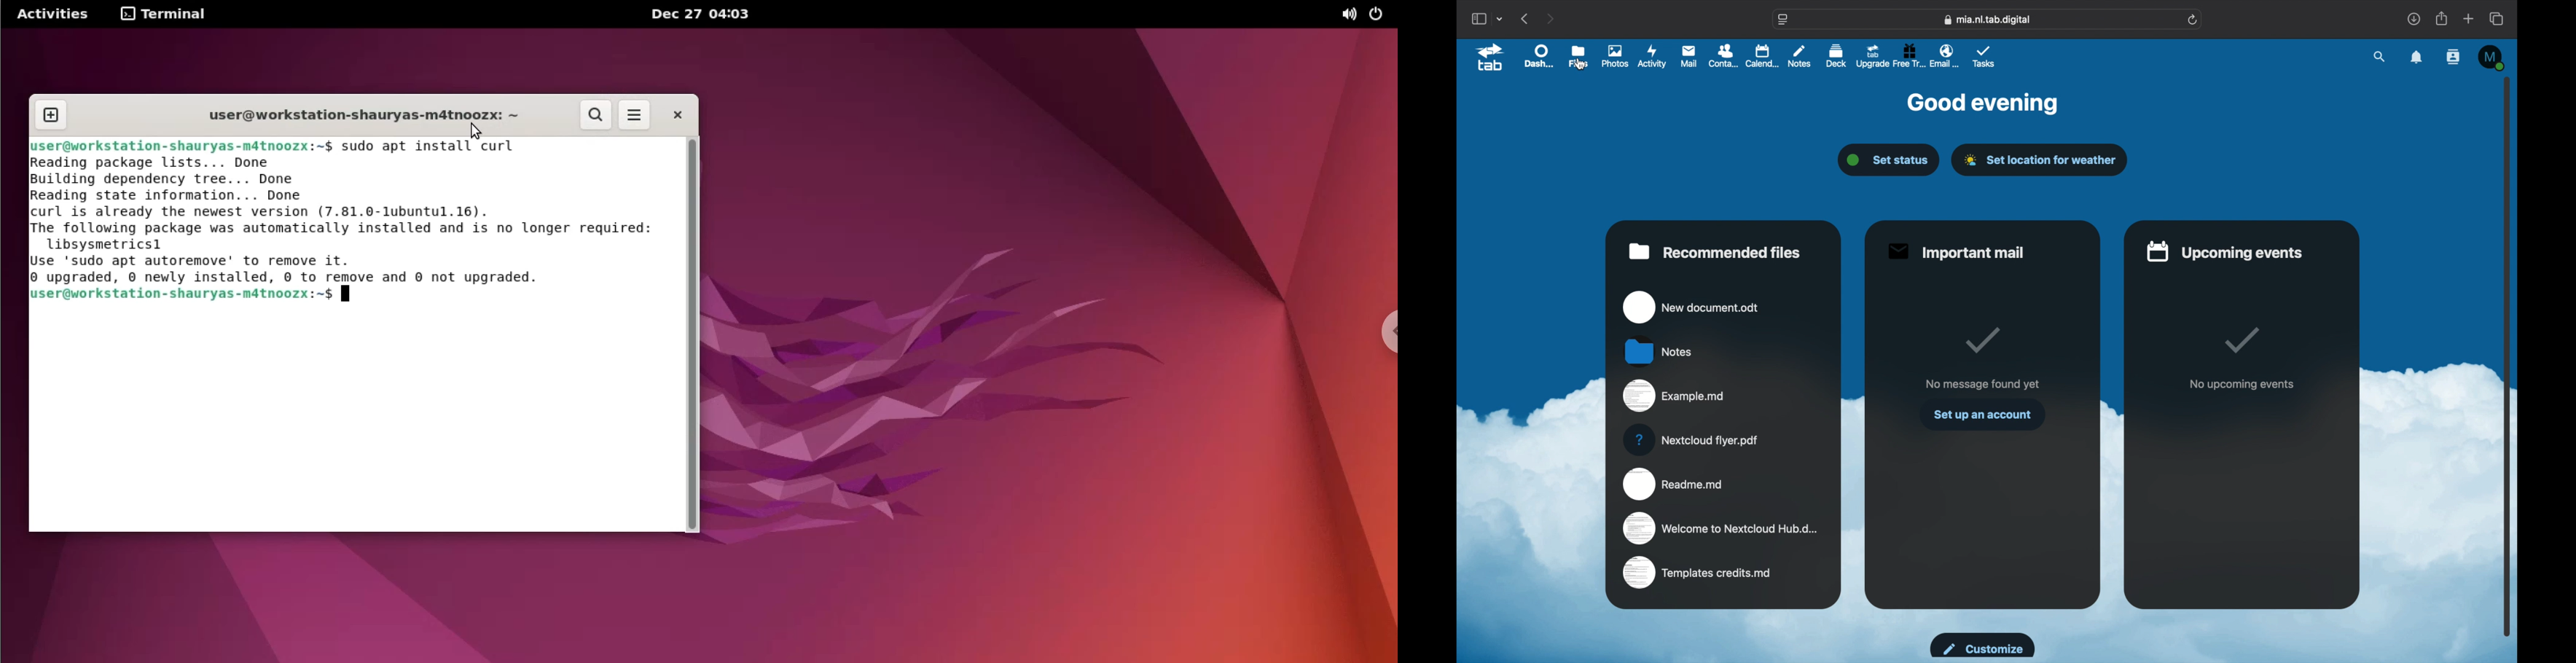  I want to click on no upcoming events, so click(2242, 385).